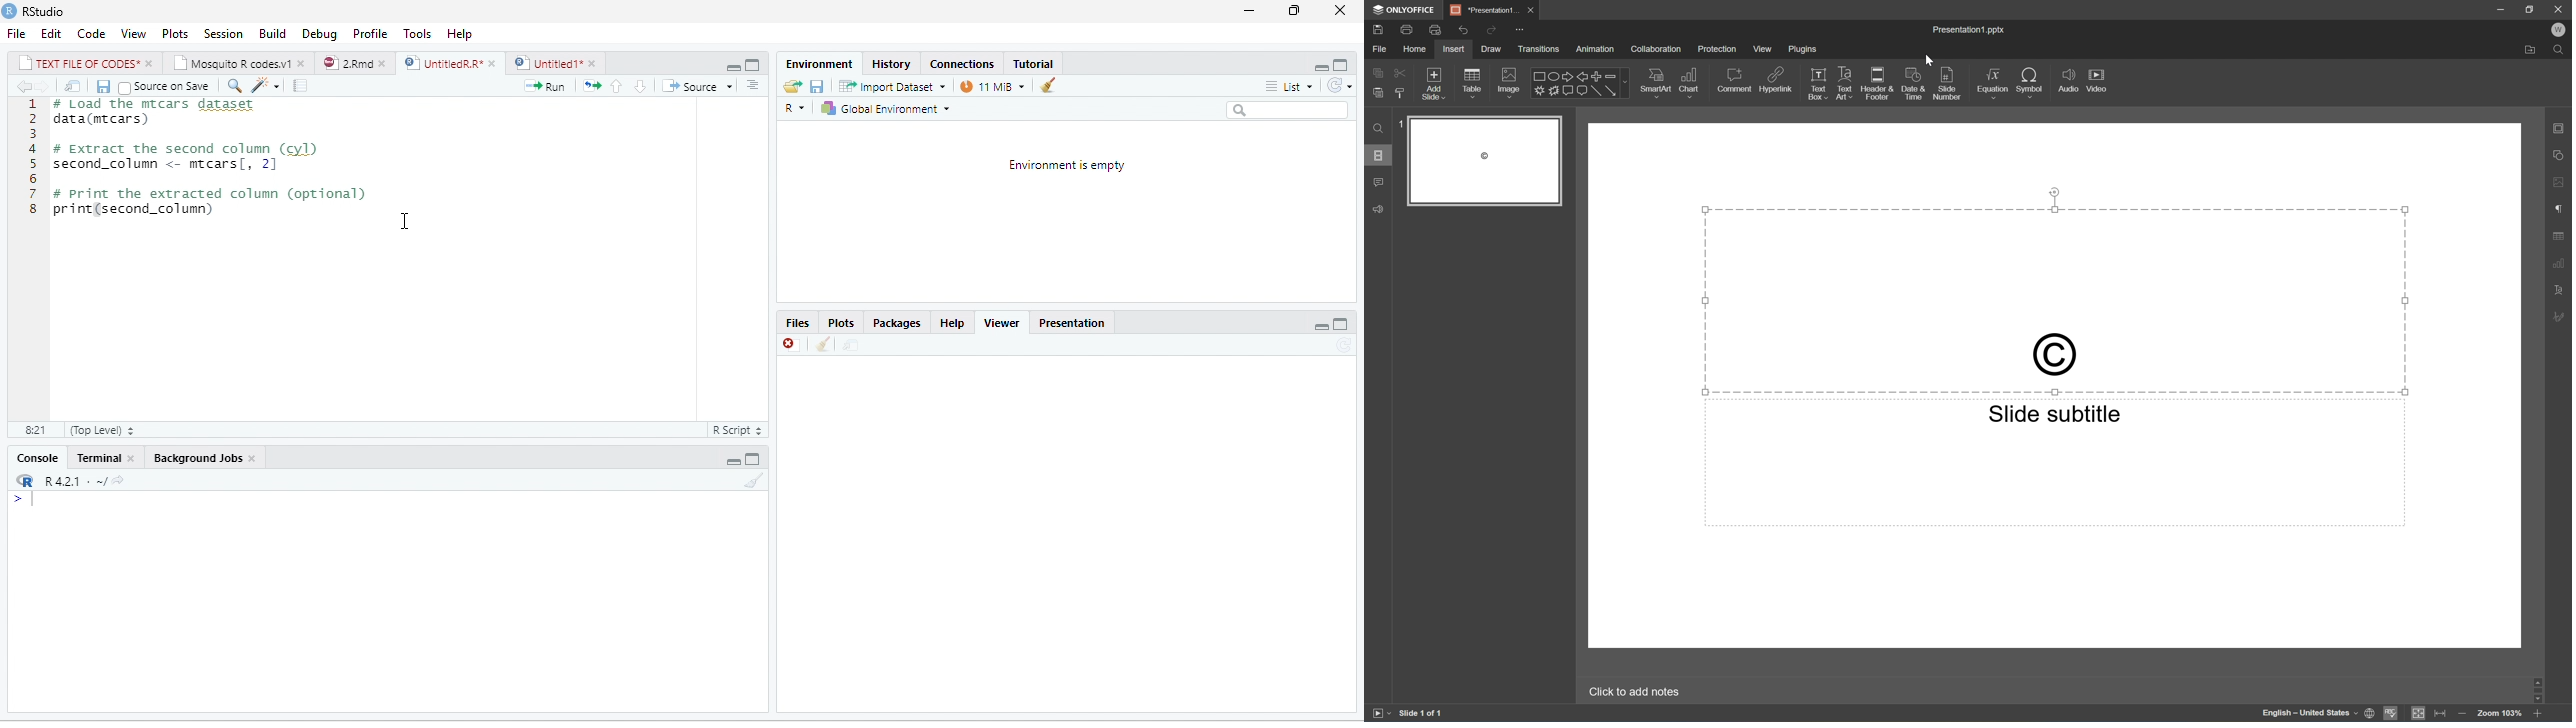 The width and height of the screenshot is (2576, 728). I want to click on File, so click(15, 33).